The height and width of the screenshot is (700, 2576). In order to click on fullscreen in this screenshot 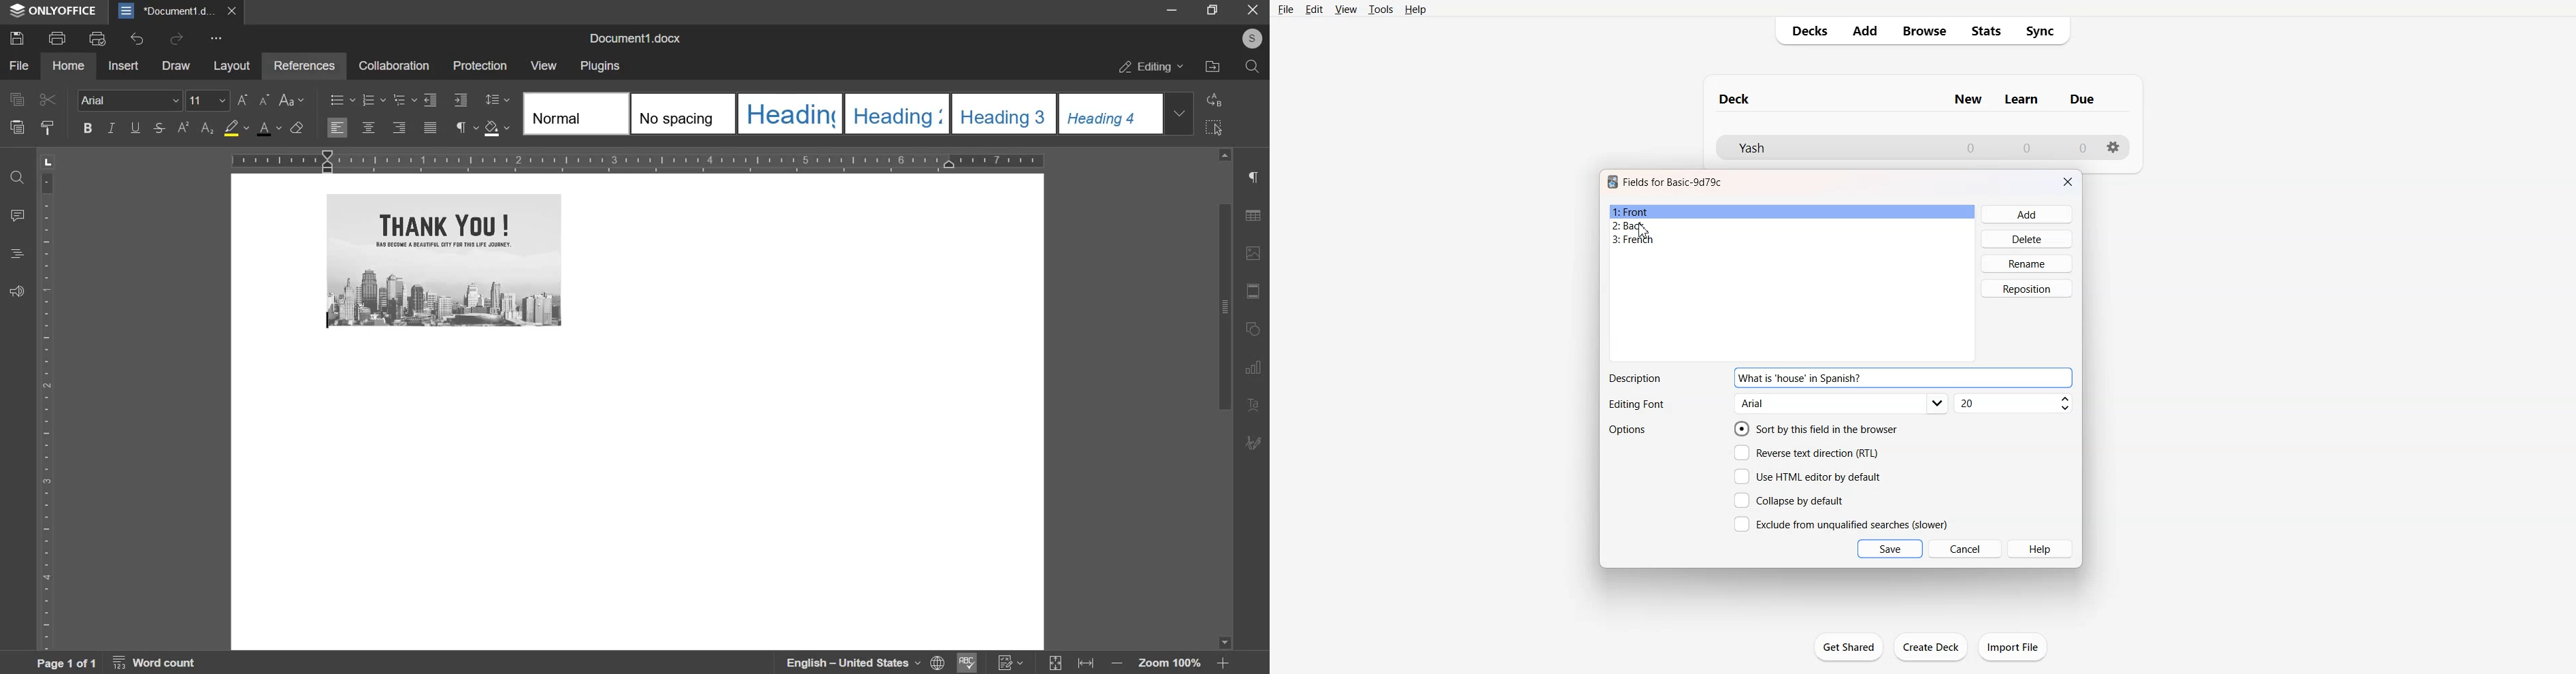, I will do `click(1212, 10)`.